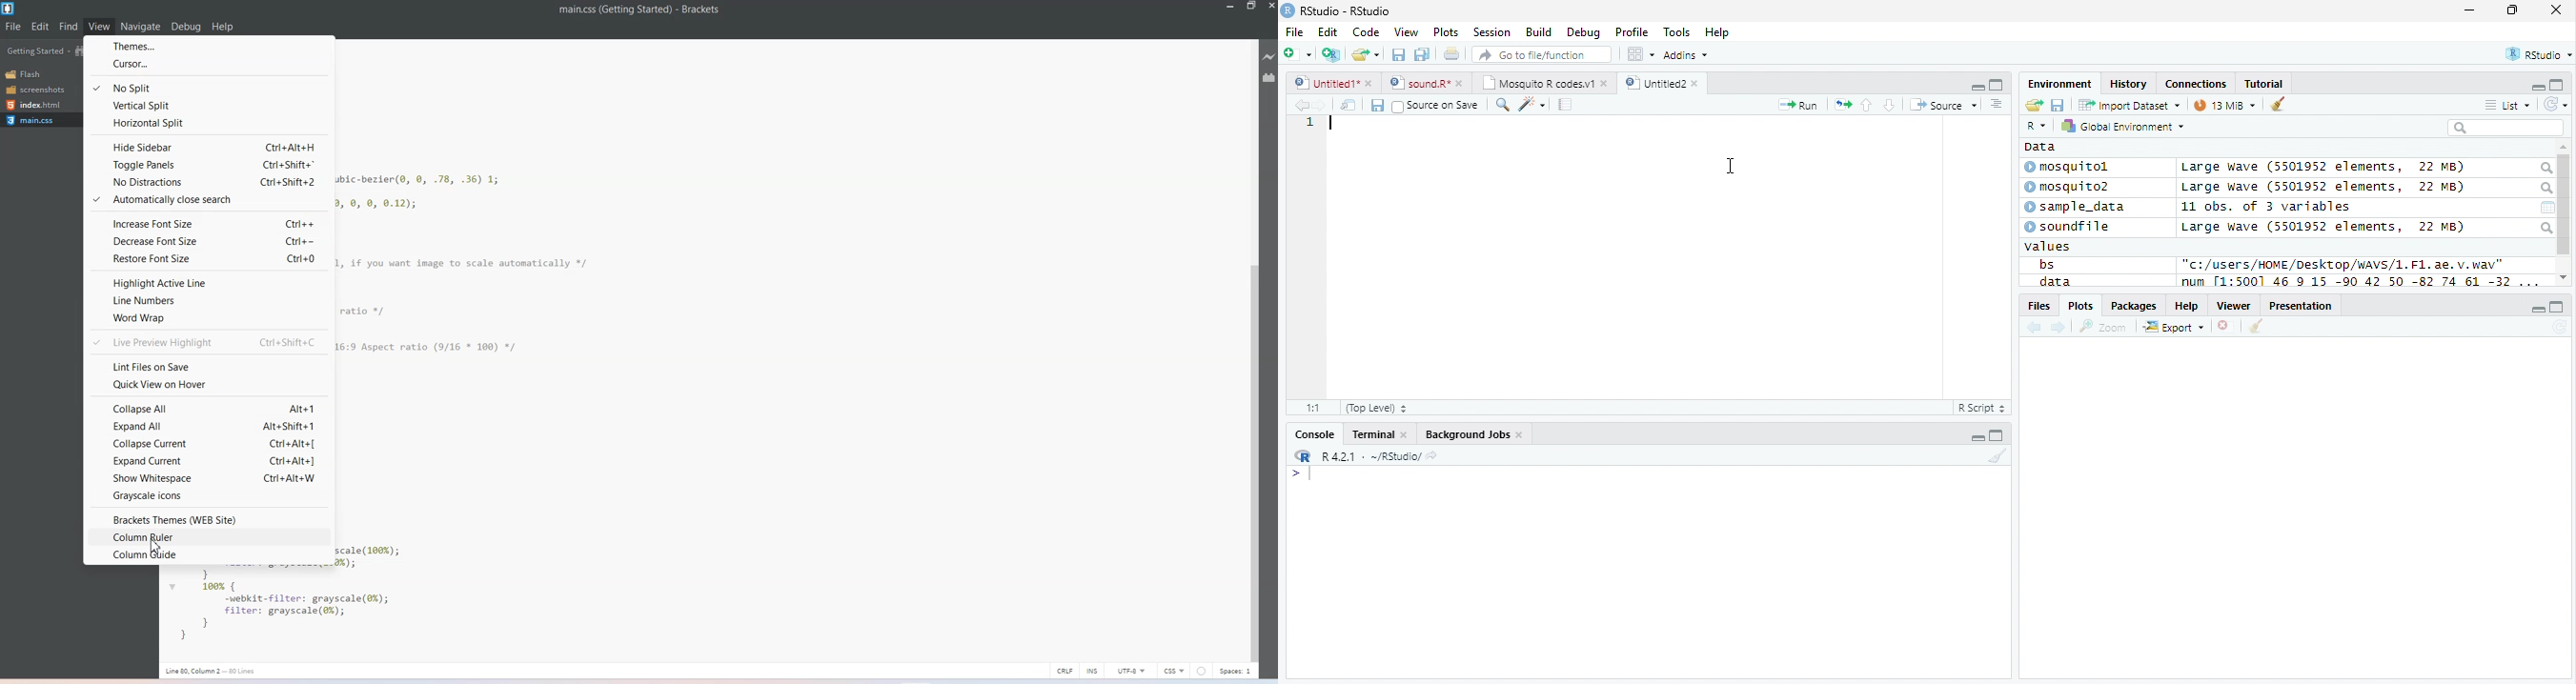 Image resolution: width=2576 pixels, height=700 pixels. Describe the element at coordinates (1376, 106) in the screenshot. I see `Save` at that location.